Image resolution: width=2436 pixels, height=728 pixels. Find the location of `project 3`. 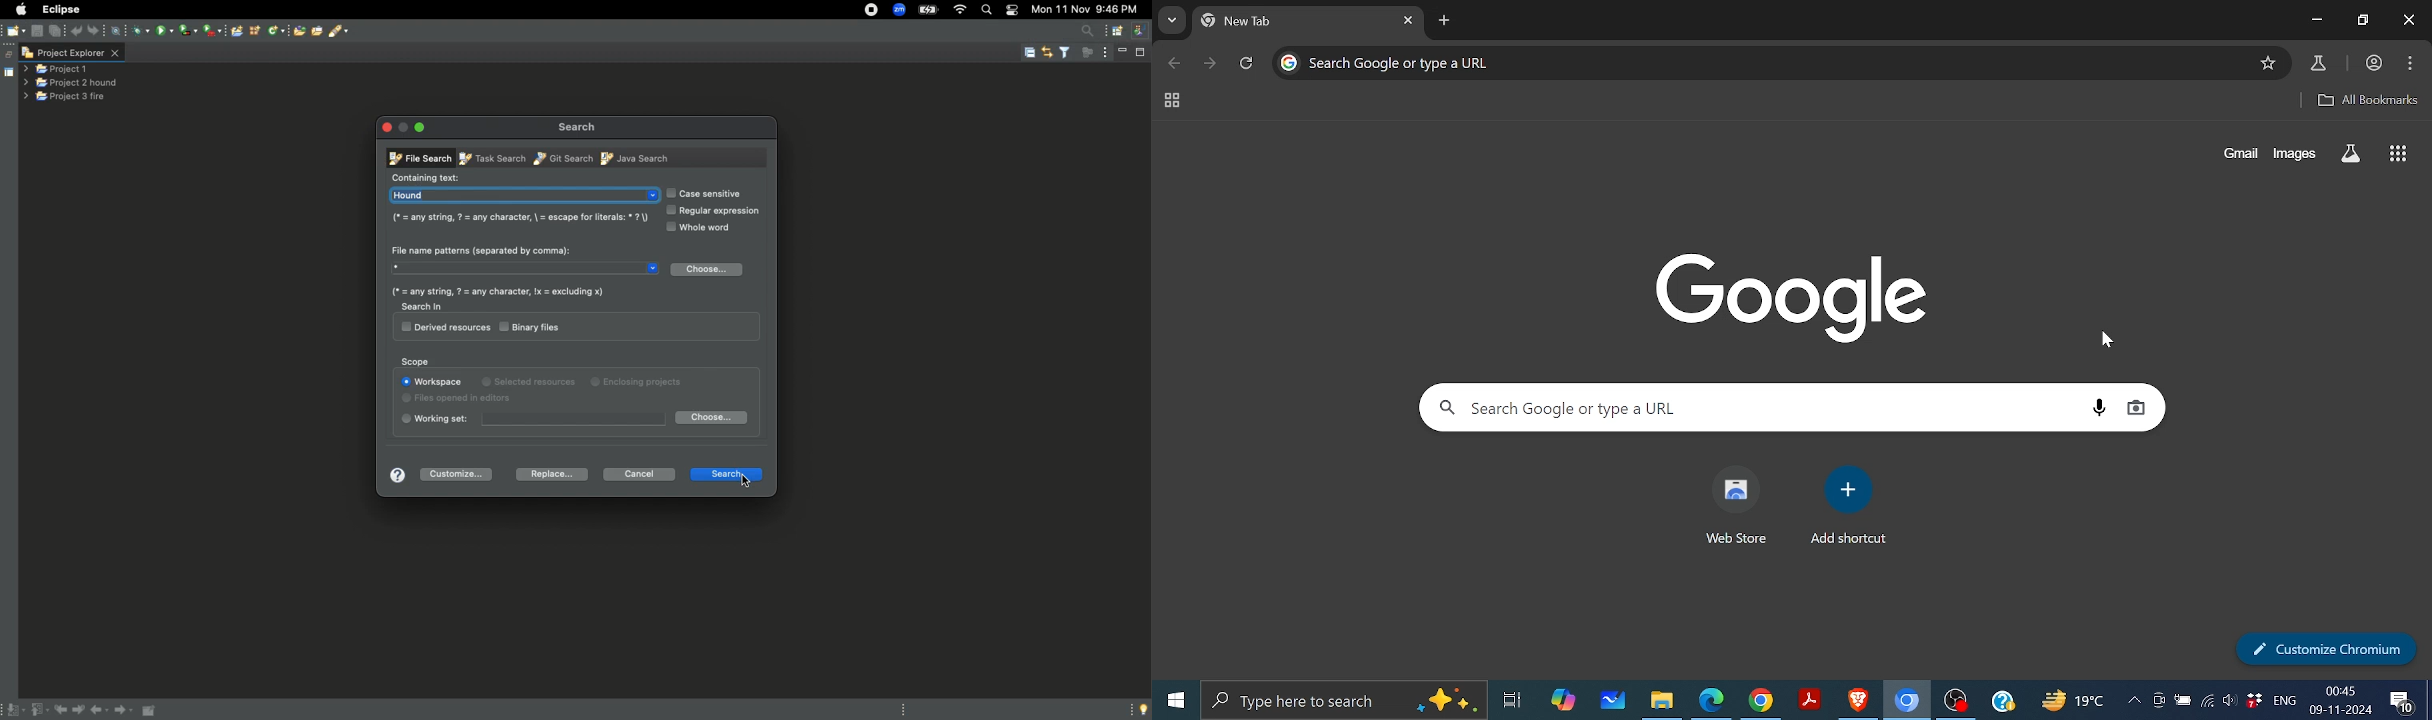

project 3 is located at coordinates (70, 98).